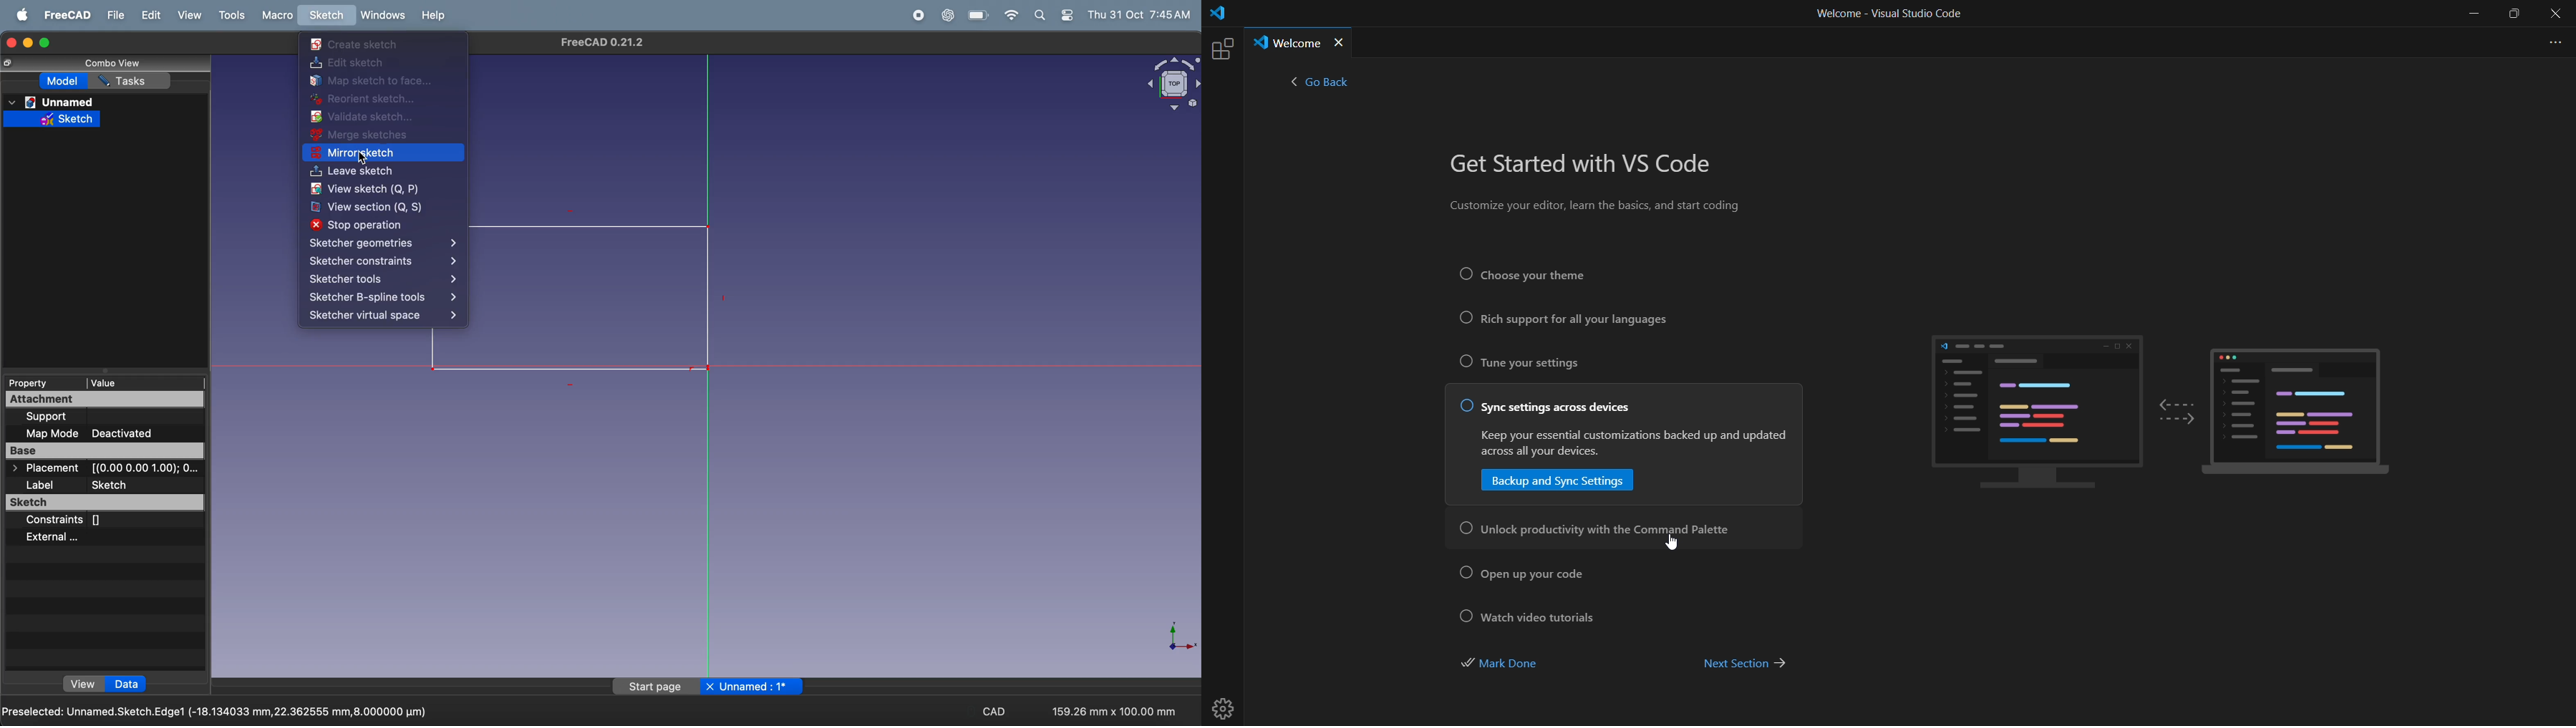 This screenshot has width=2576, height=728. What do you see at coordinates (753, 687) in the screenshot?
I see `unnamed` at bounding box center [753, 687].